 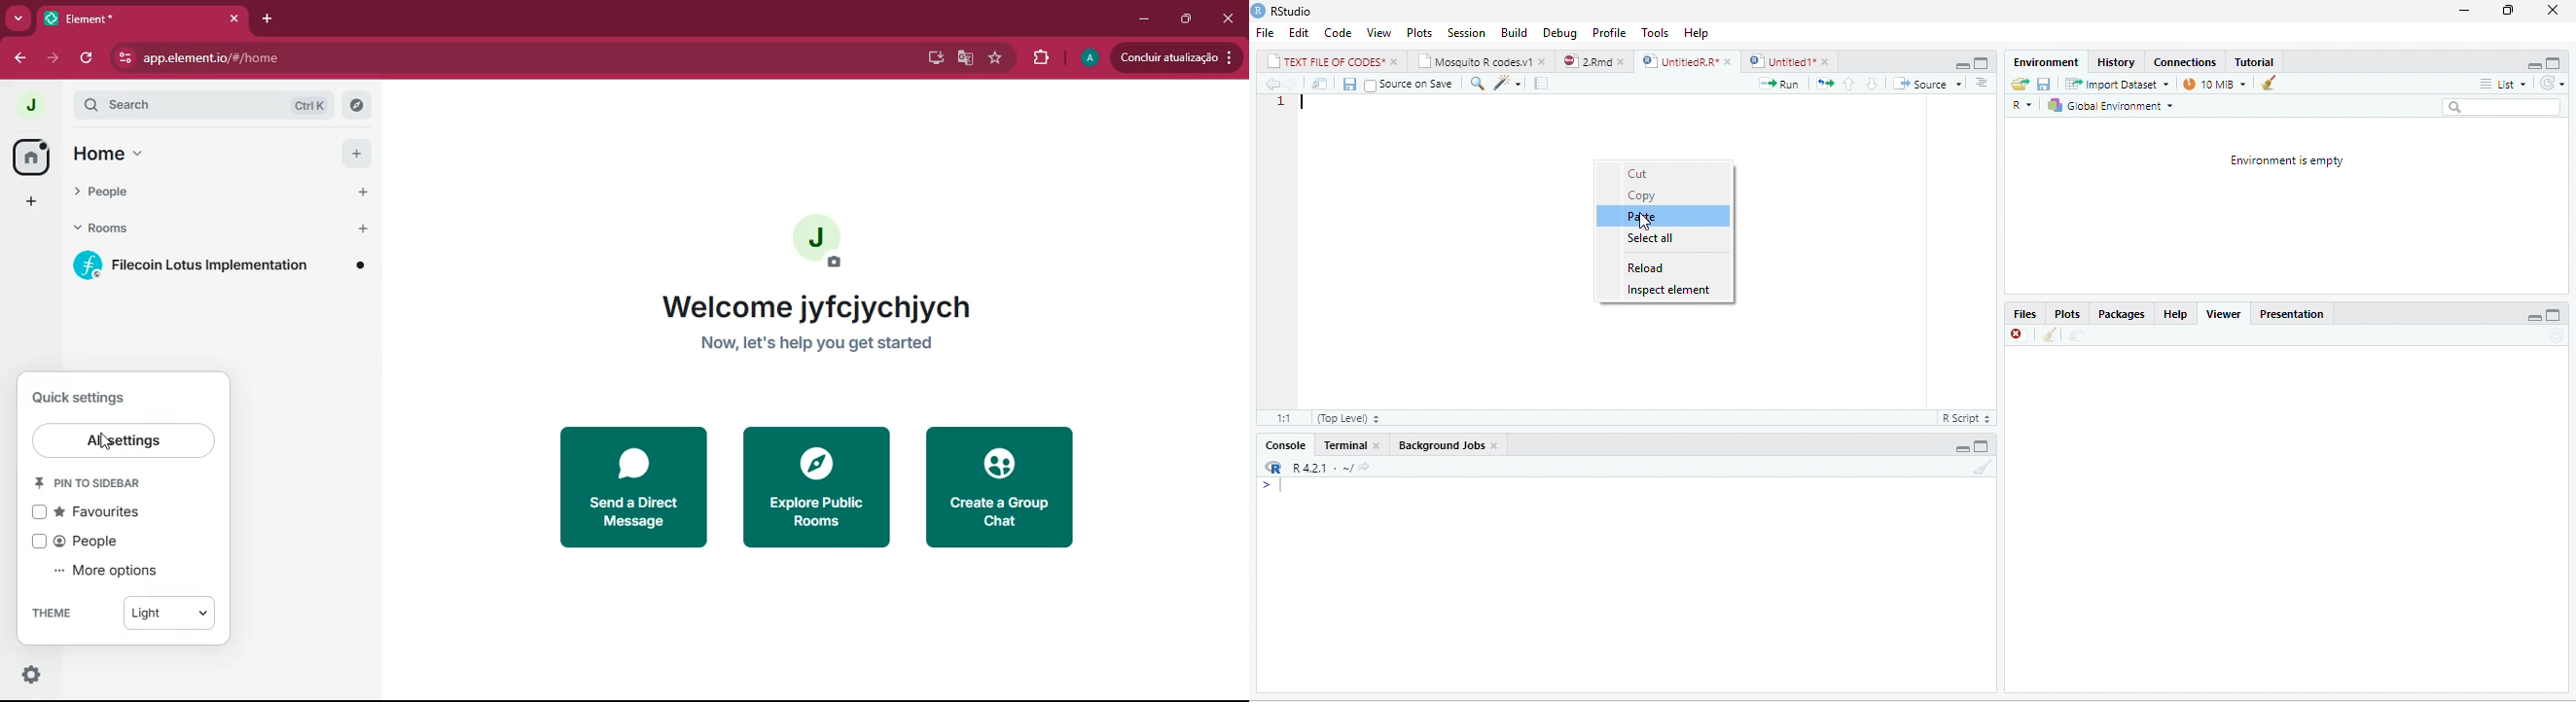 I want to click on (top level), so click(x=1345, y=419).